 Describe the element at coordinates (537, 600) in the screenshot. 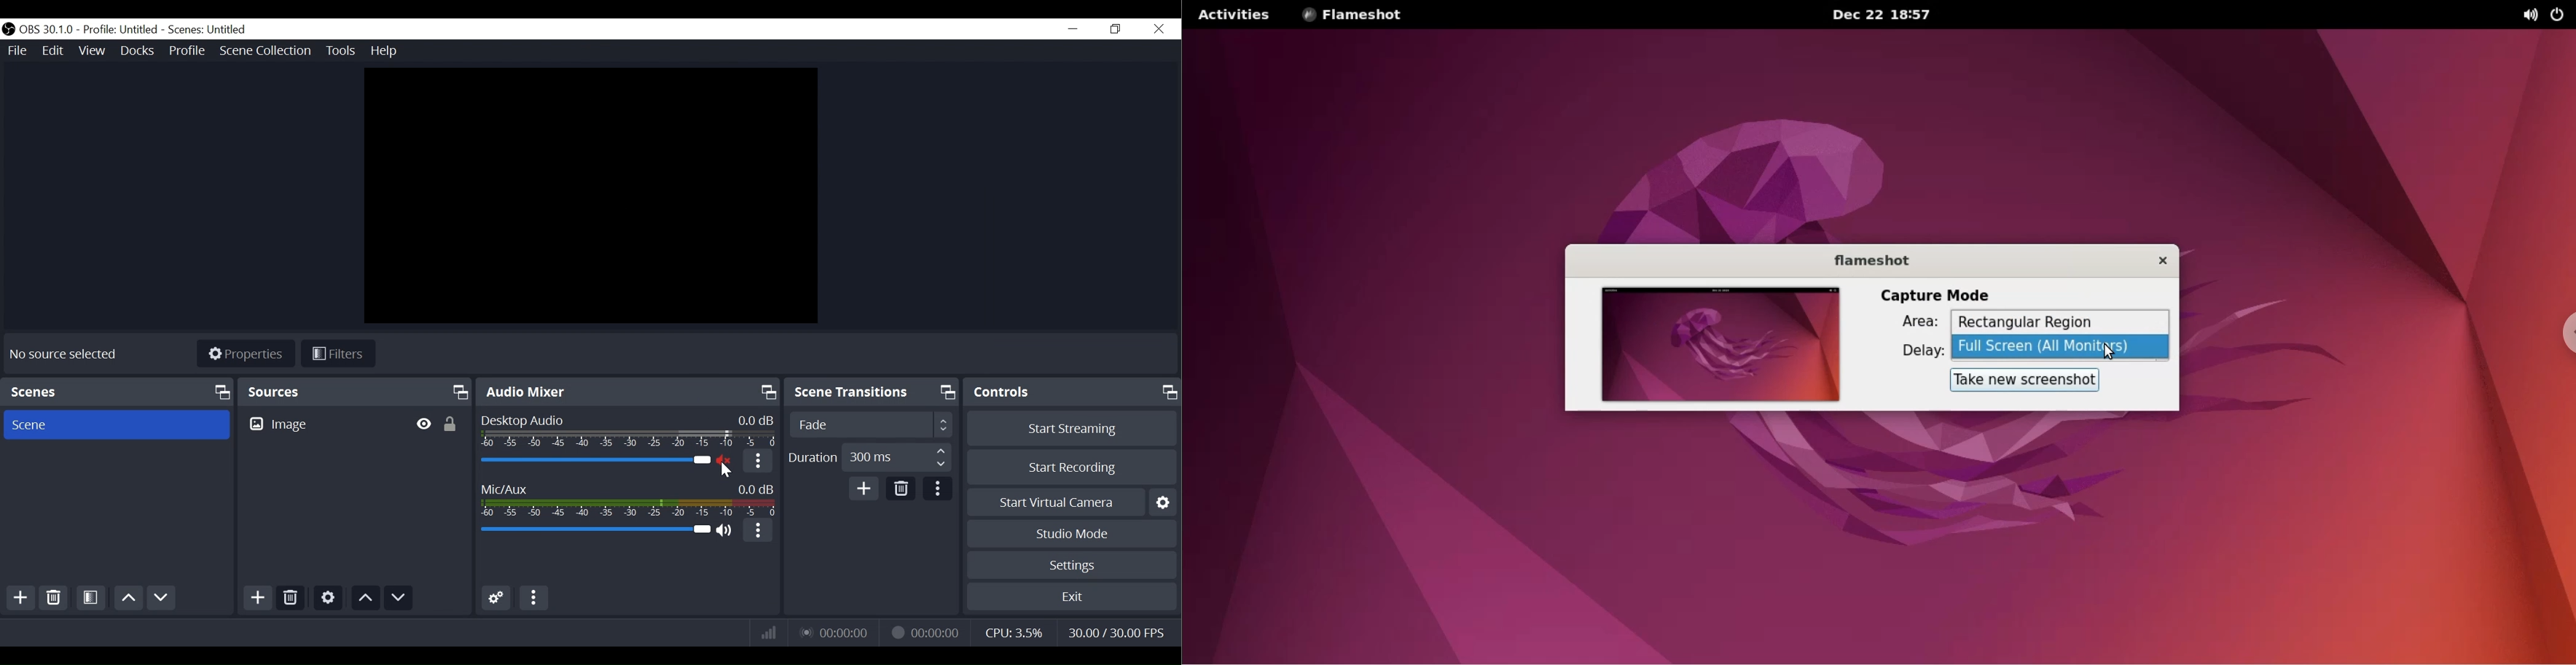

I see `More options` at that location.